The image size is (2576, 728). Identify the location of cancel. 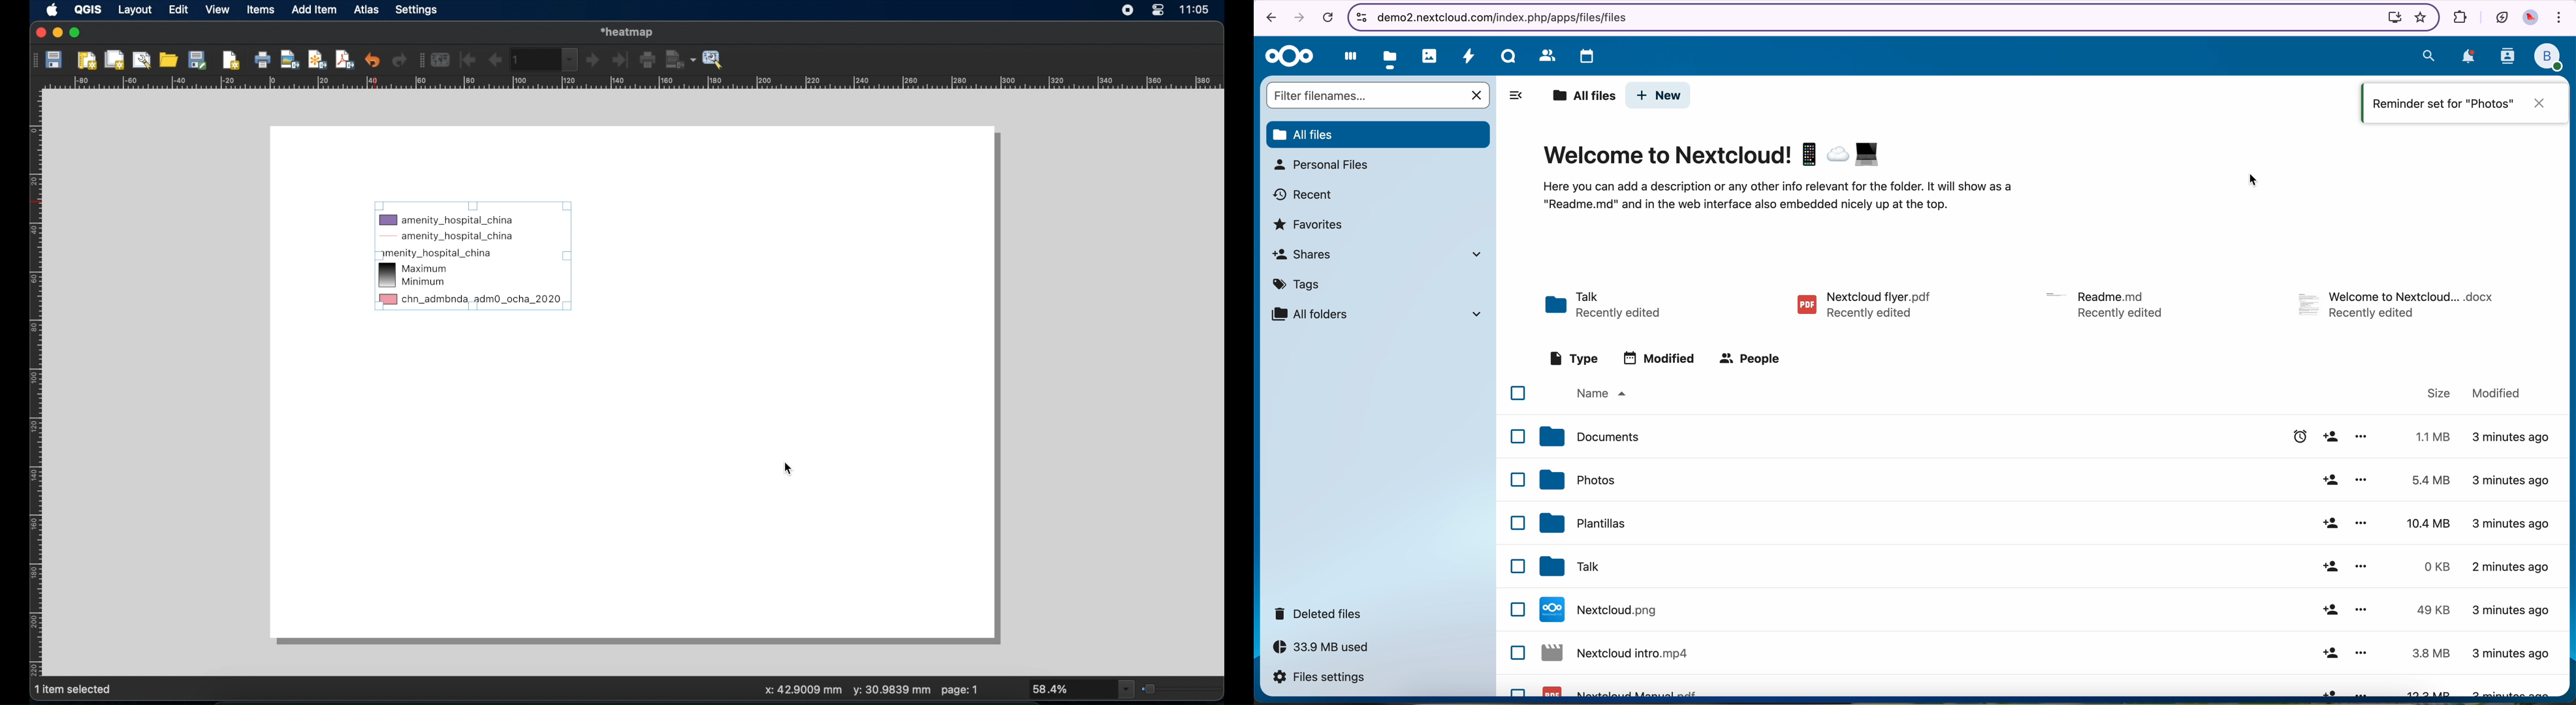
(1327, 18).